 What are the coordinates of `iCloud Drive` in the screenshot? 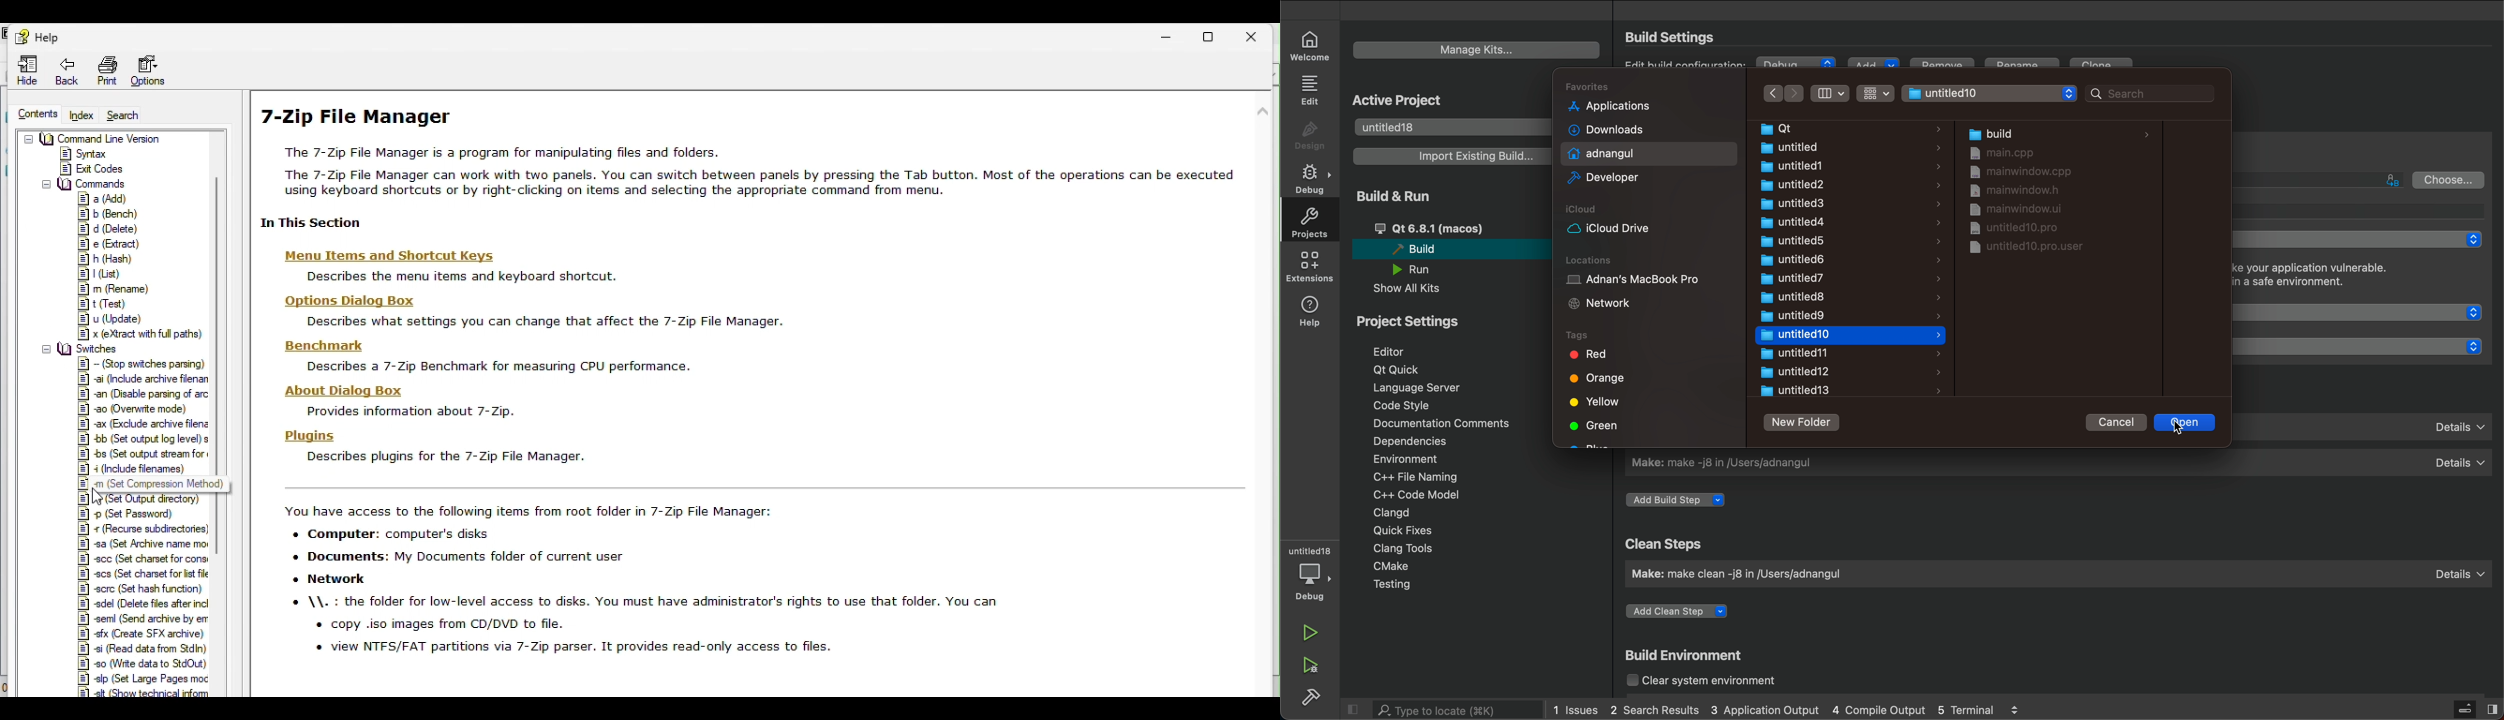 It's located at (1606, 228).